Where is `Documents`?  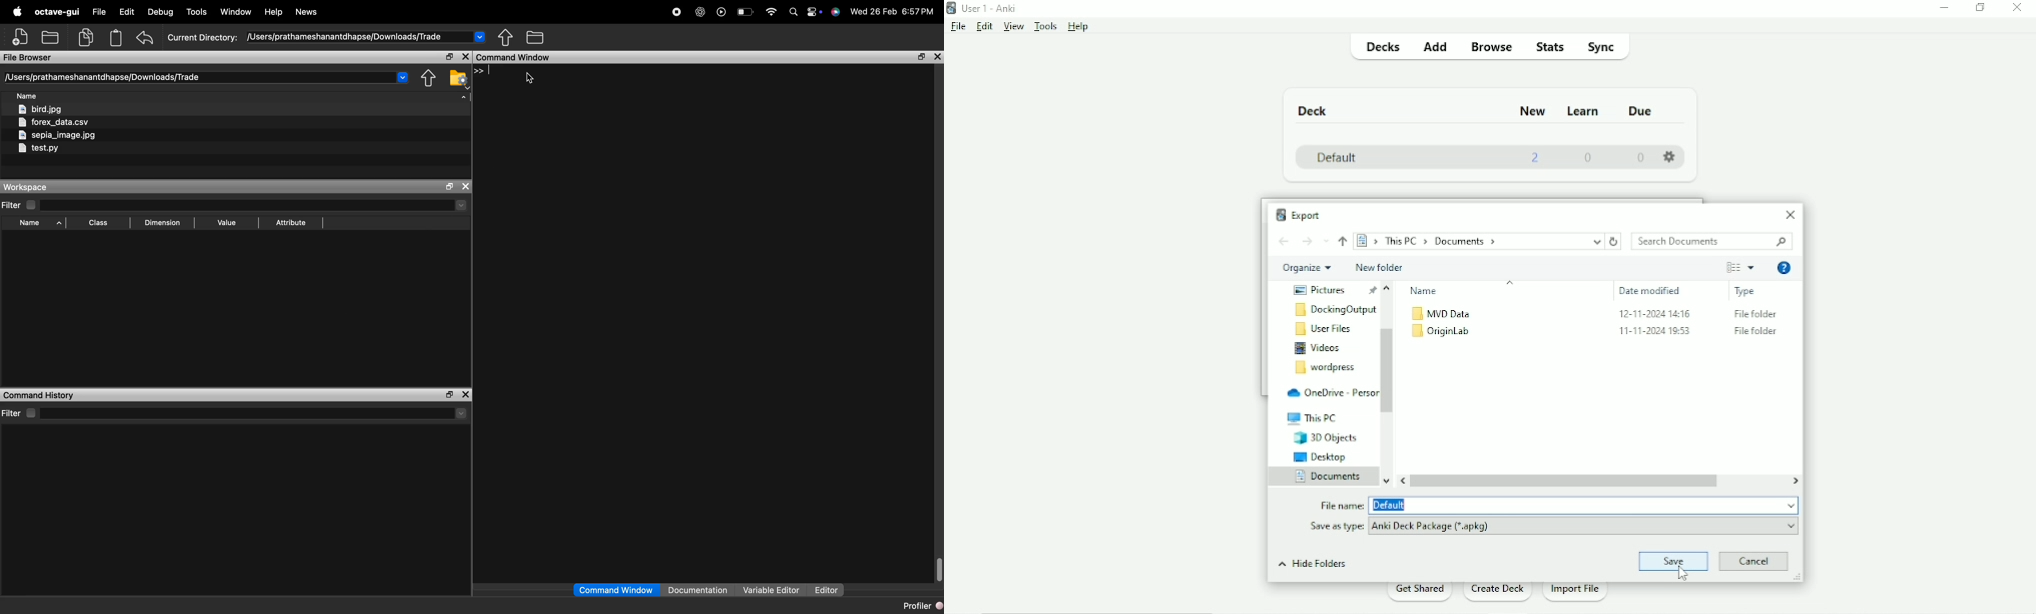 Documents is located at coordinates (1320, 477).